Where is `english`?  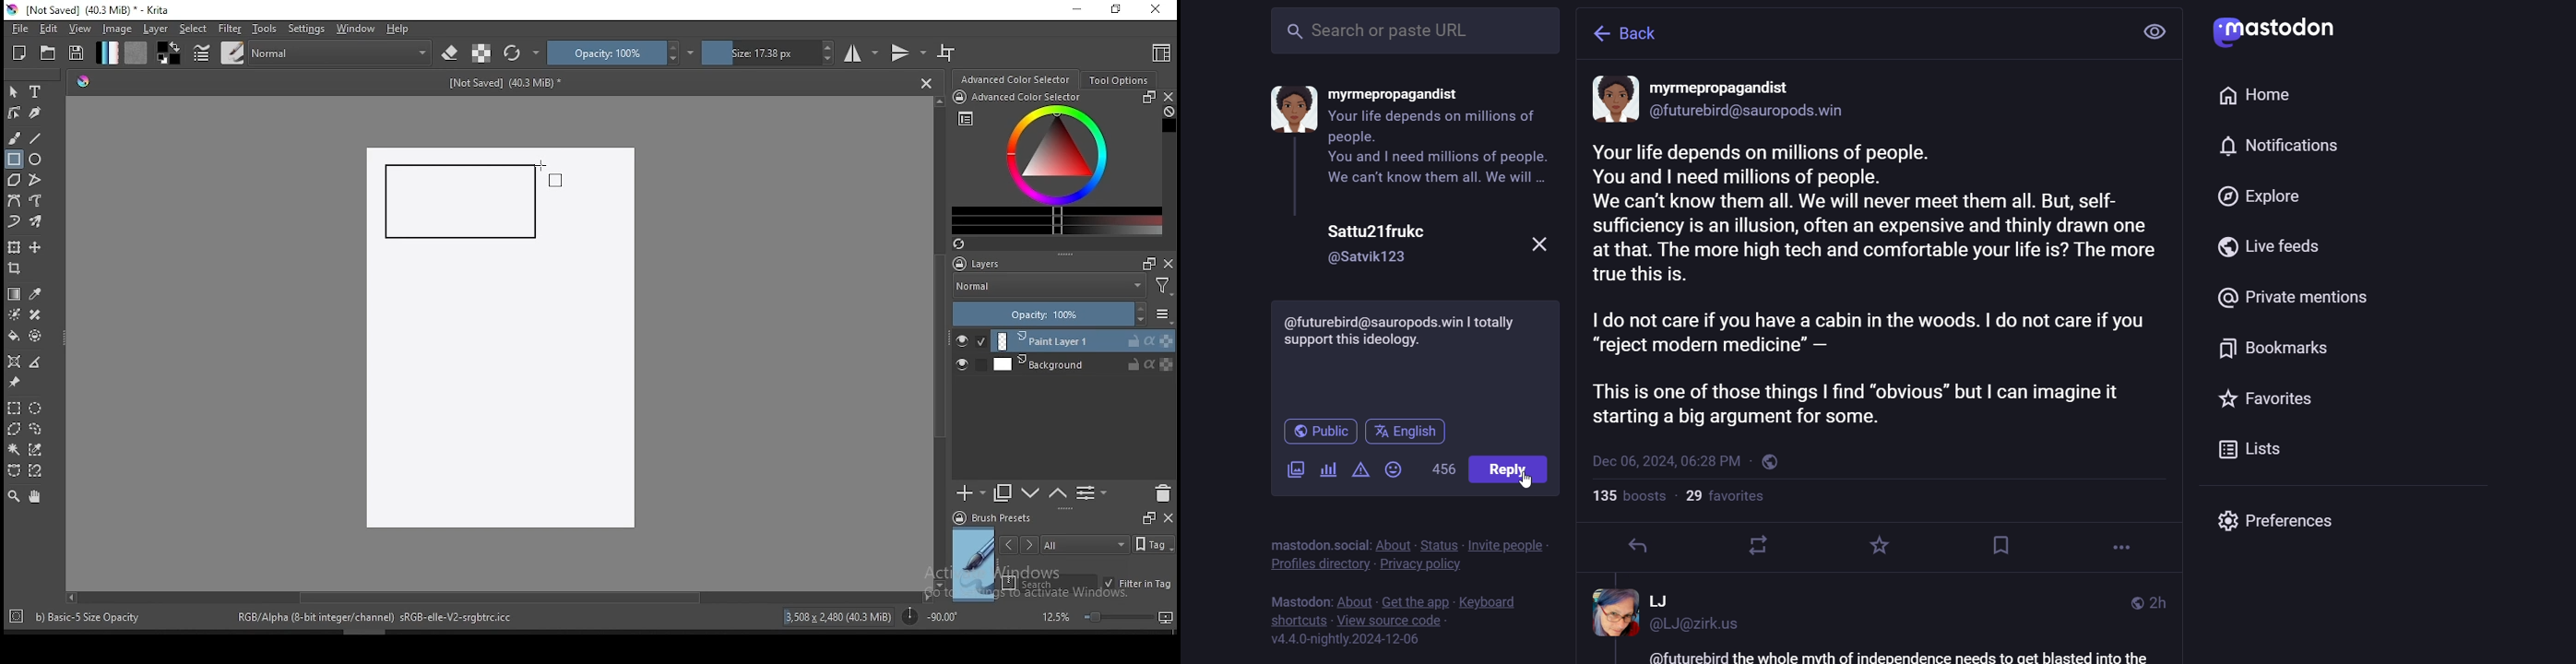
english is located at coordinates (1409, 431).